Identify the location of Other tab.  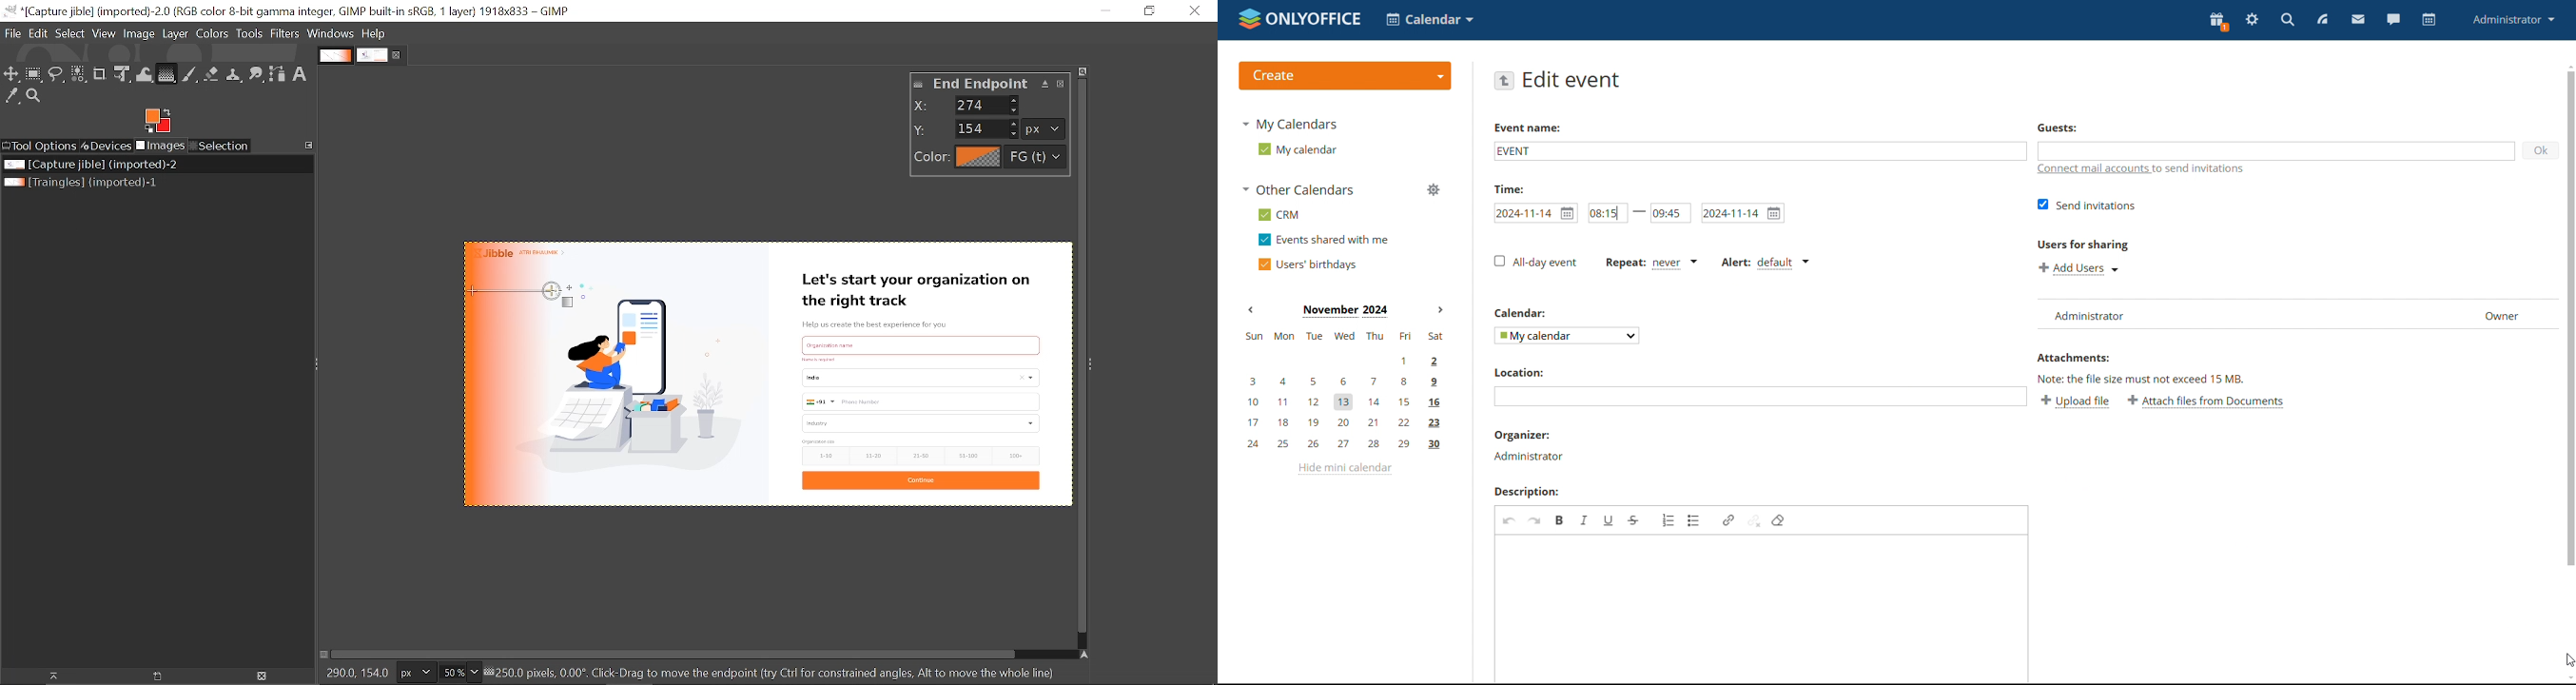
(335, 55).